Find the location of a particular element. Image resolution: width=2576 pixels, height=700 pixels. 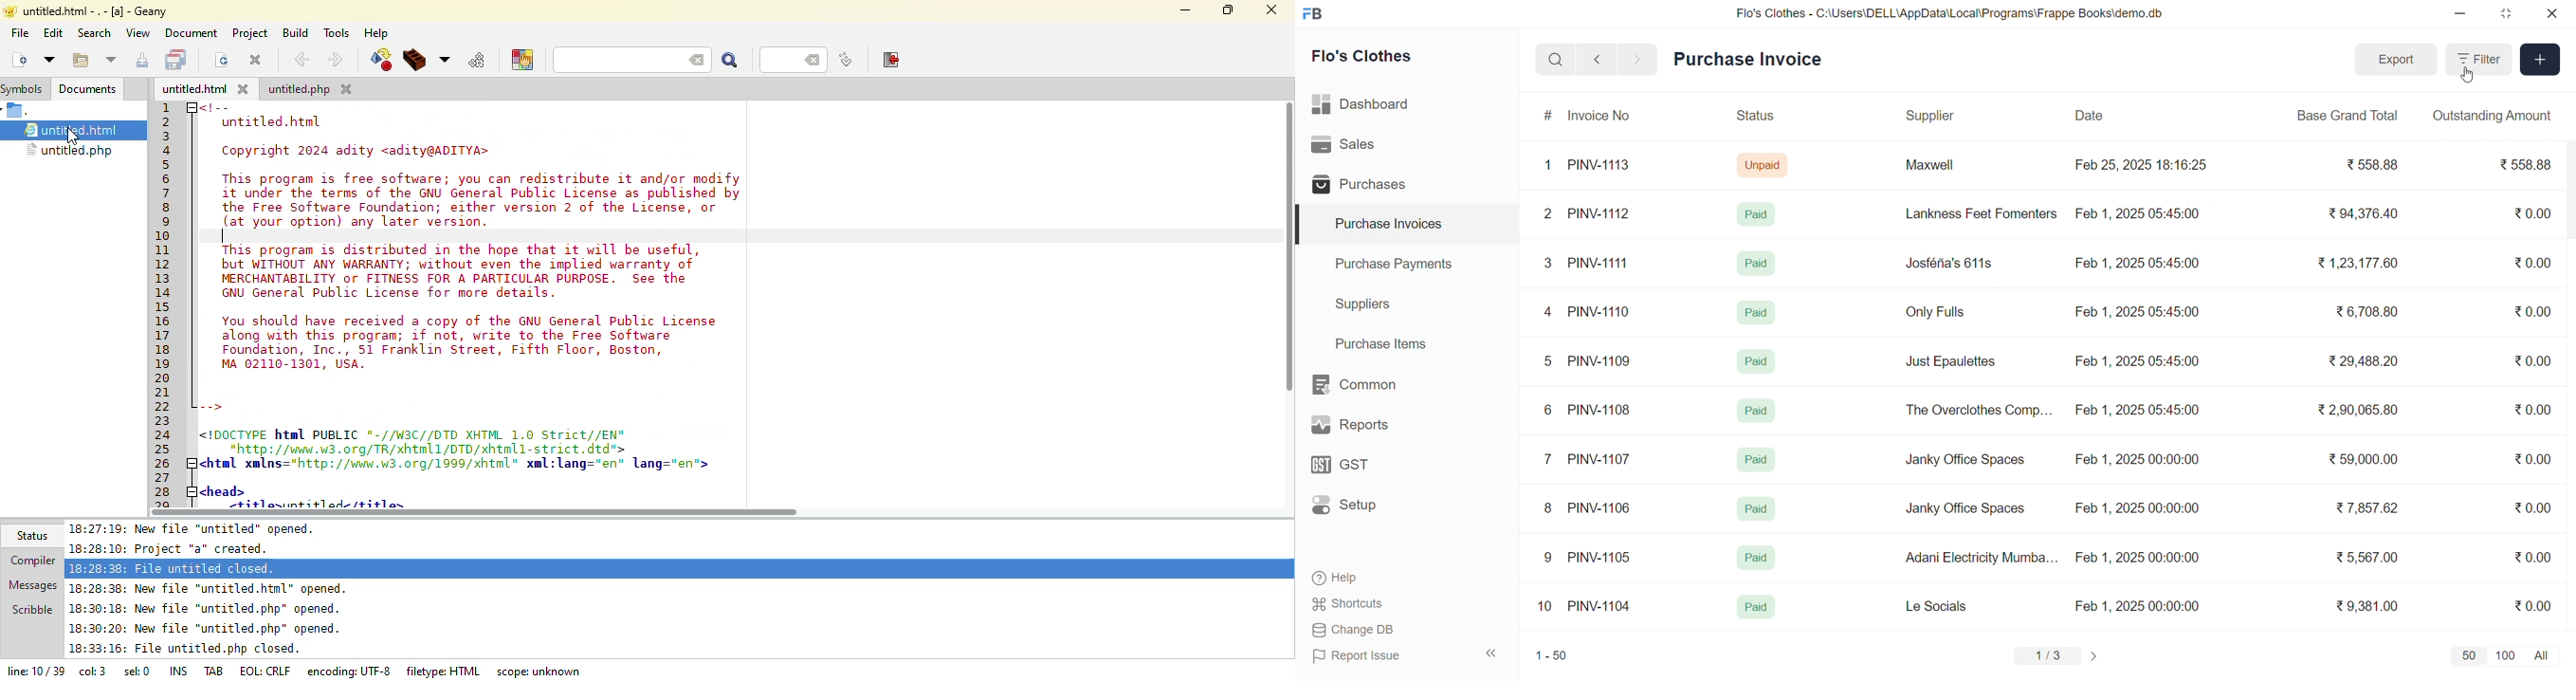

PINV-1113 is located at coordinates (1605, 166).